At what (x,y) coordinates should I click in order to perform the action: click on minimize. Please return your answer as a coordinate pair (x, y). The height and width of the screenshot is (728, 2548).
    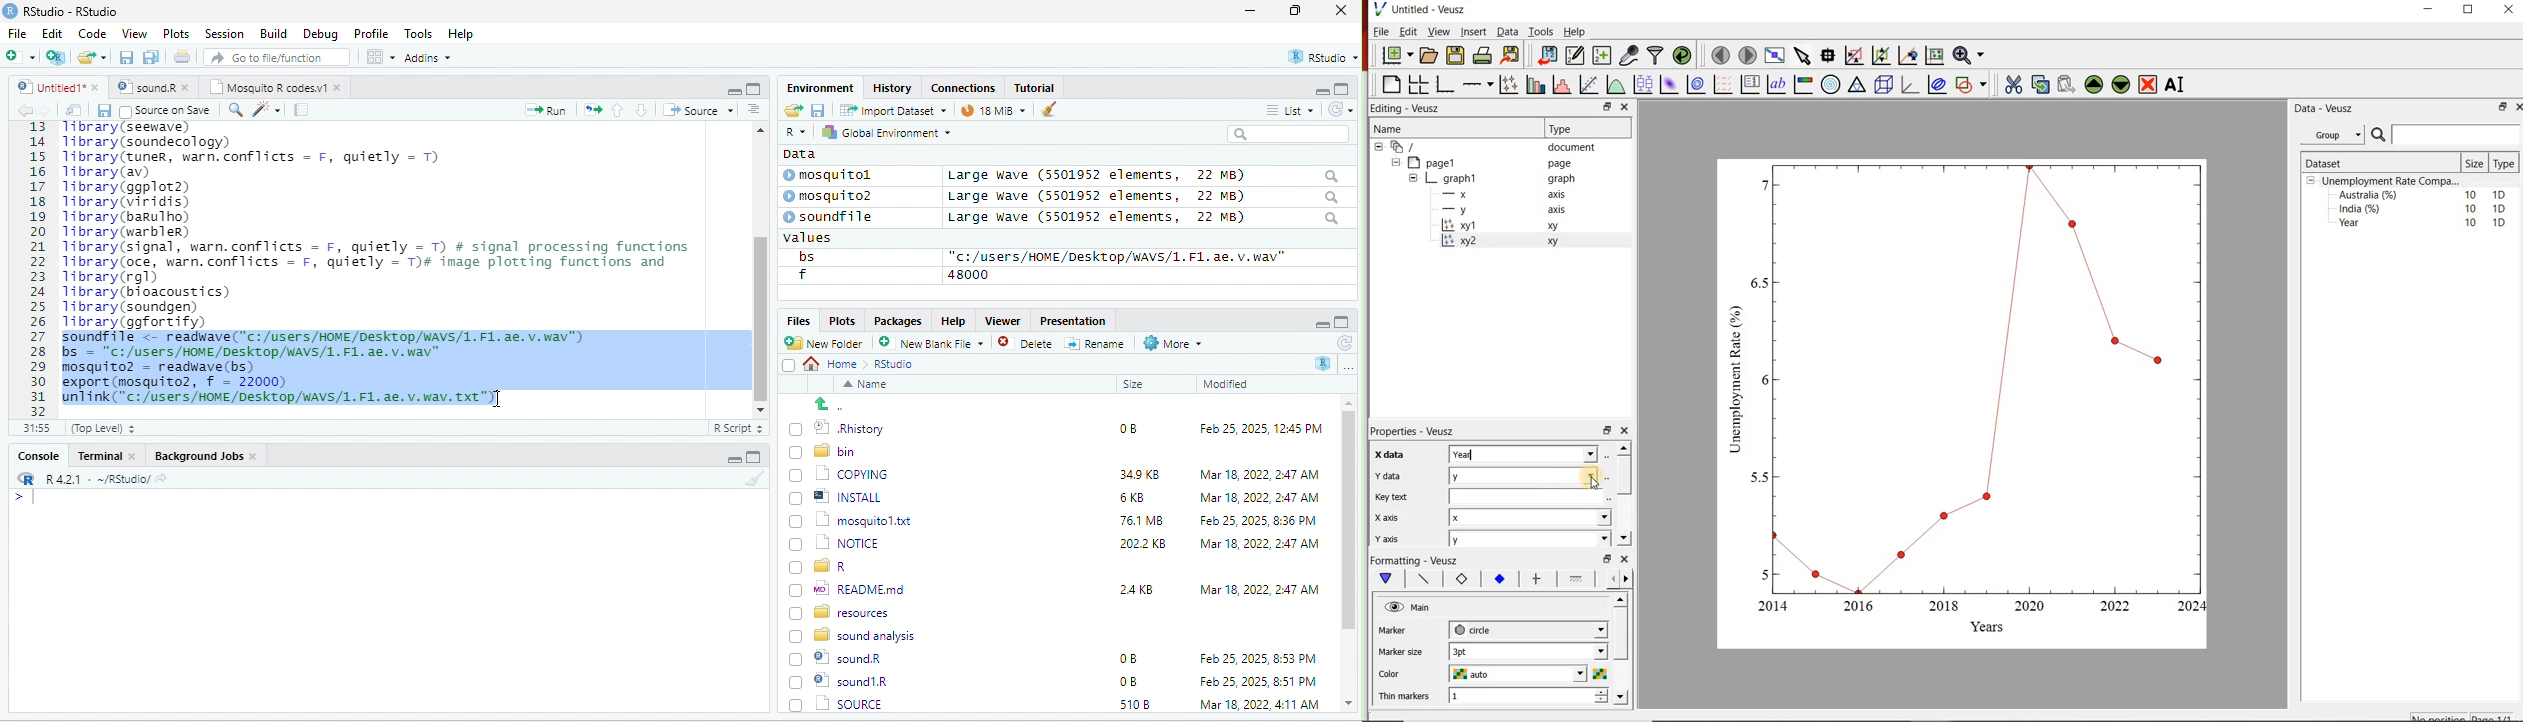
    Looking at the image, I should click on (1314, 90).